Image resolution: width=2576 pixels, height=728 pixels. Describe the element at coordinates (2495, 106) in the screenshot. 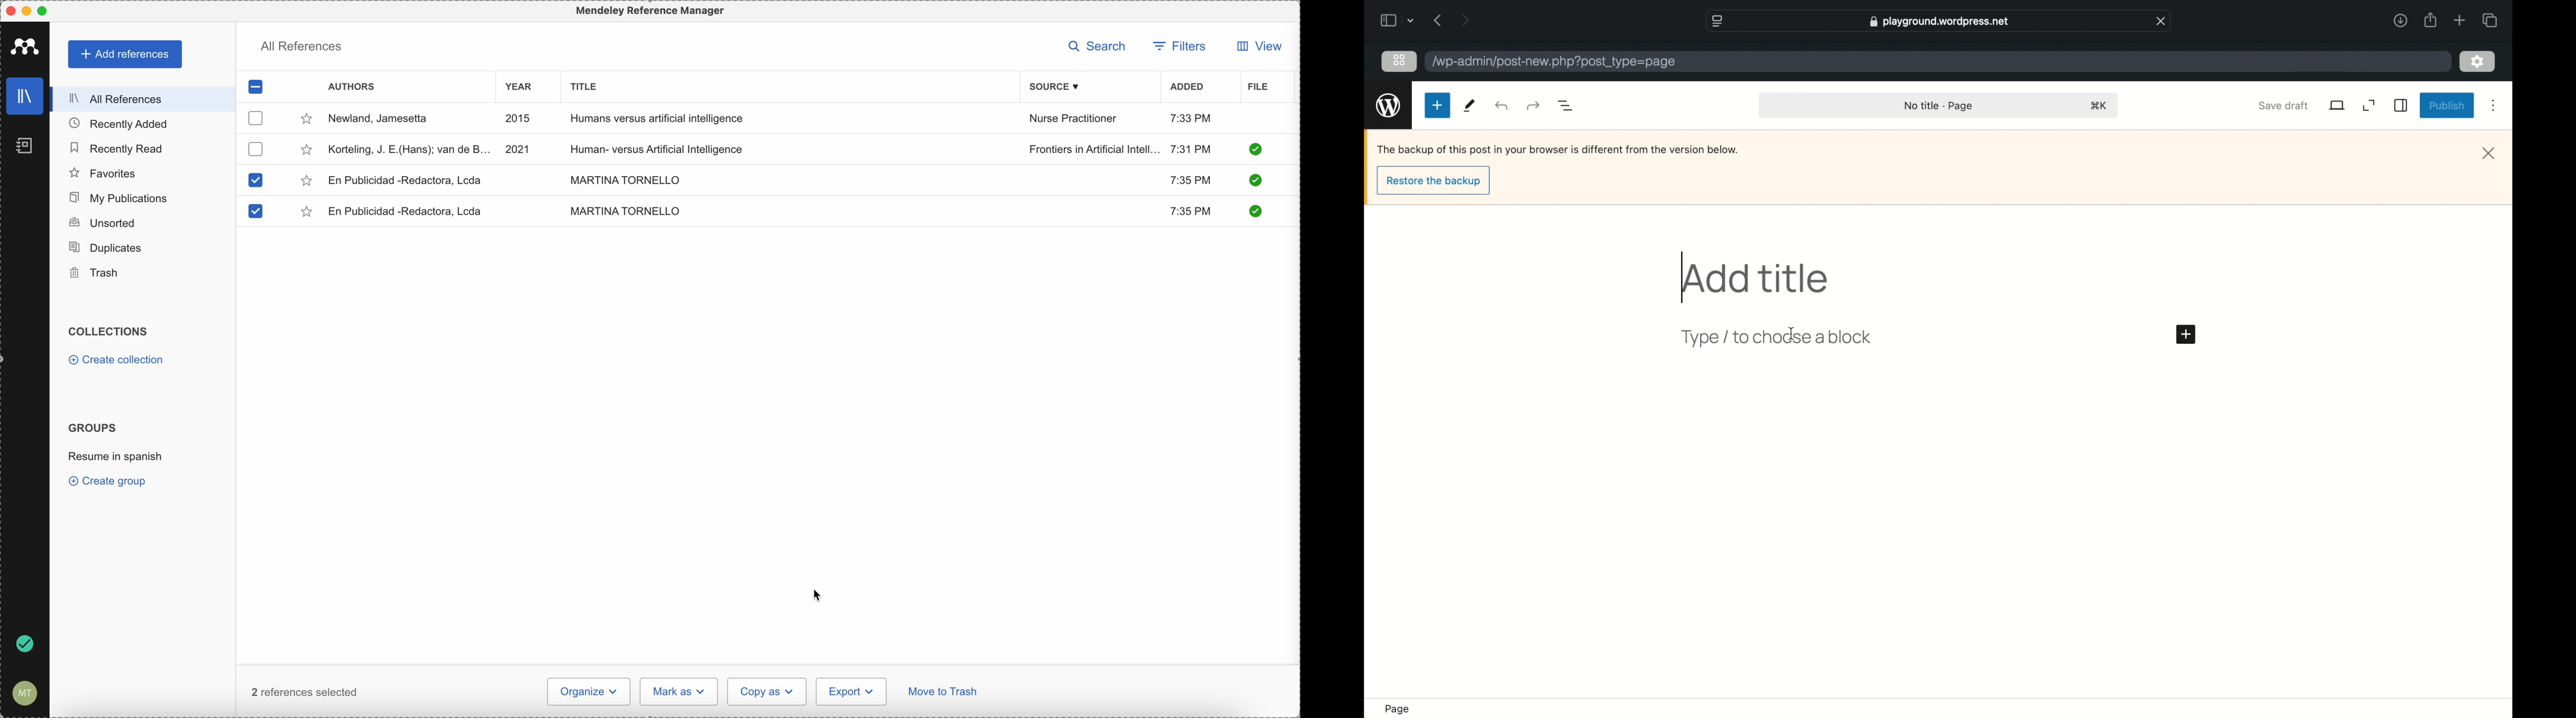

I see `more options` at that location.